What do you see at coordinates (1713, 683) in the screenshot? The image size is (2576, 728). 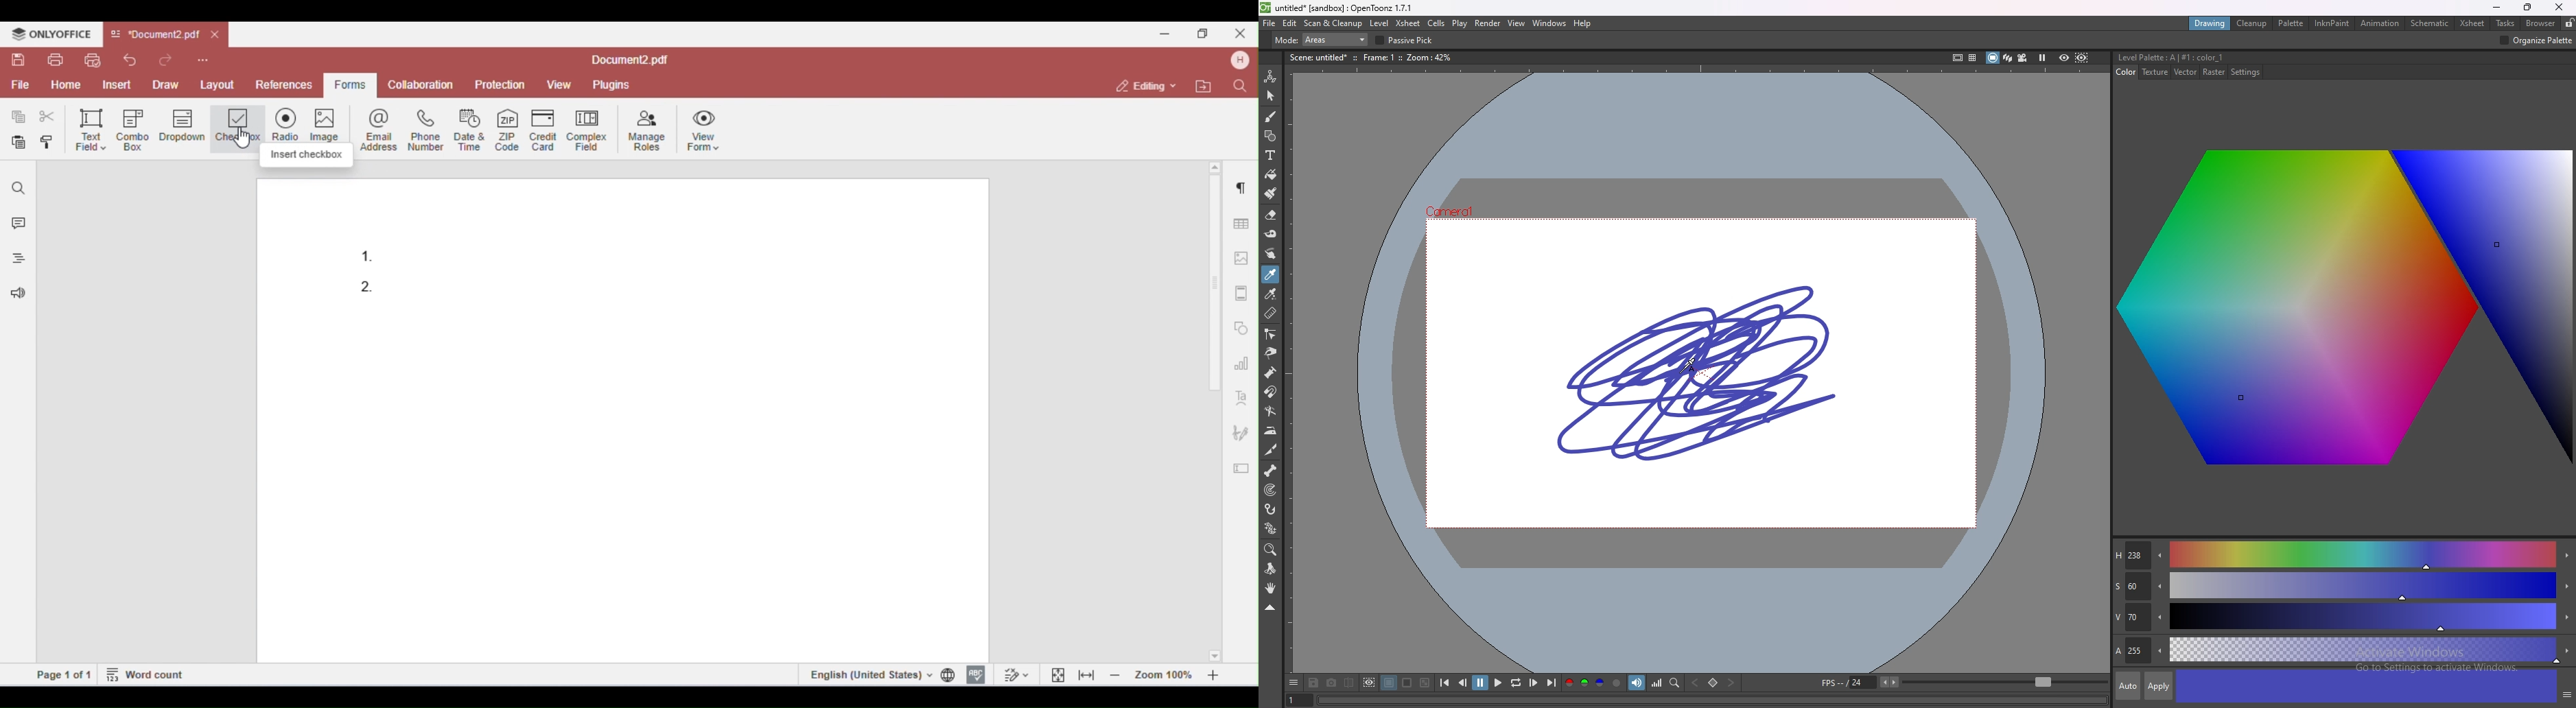 I see `set key` at bounding box center [1713, 683].